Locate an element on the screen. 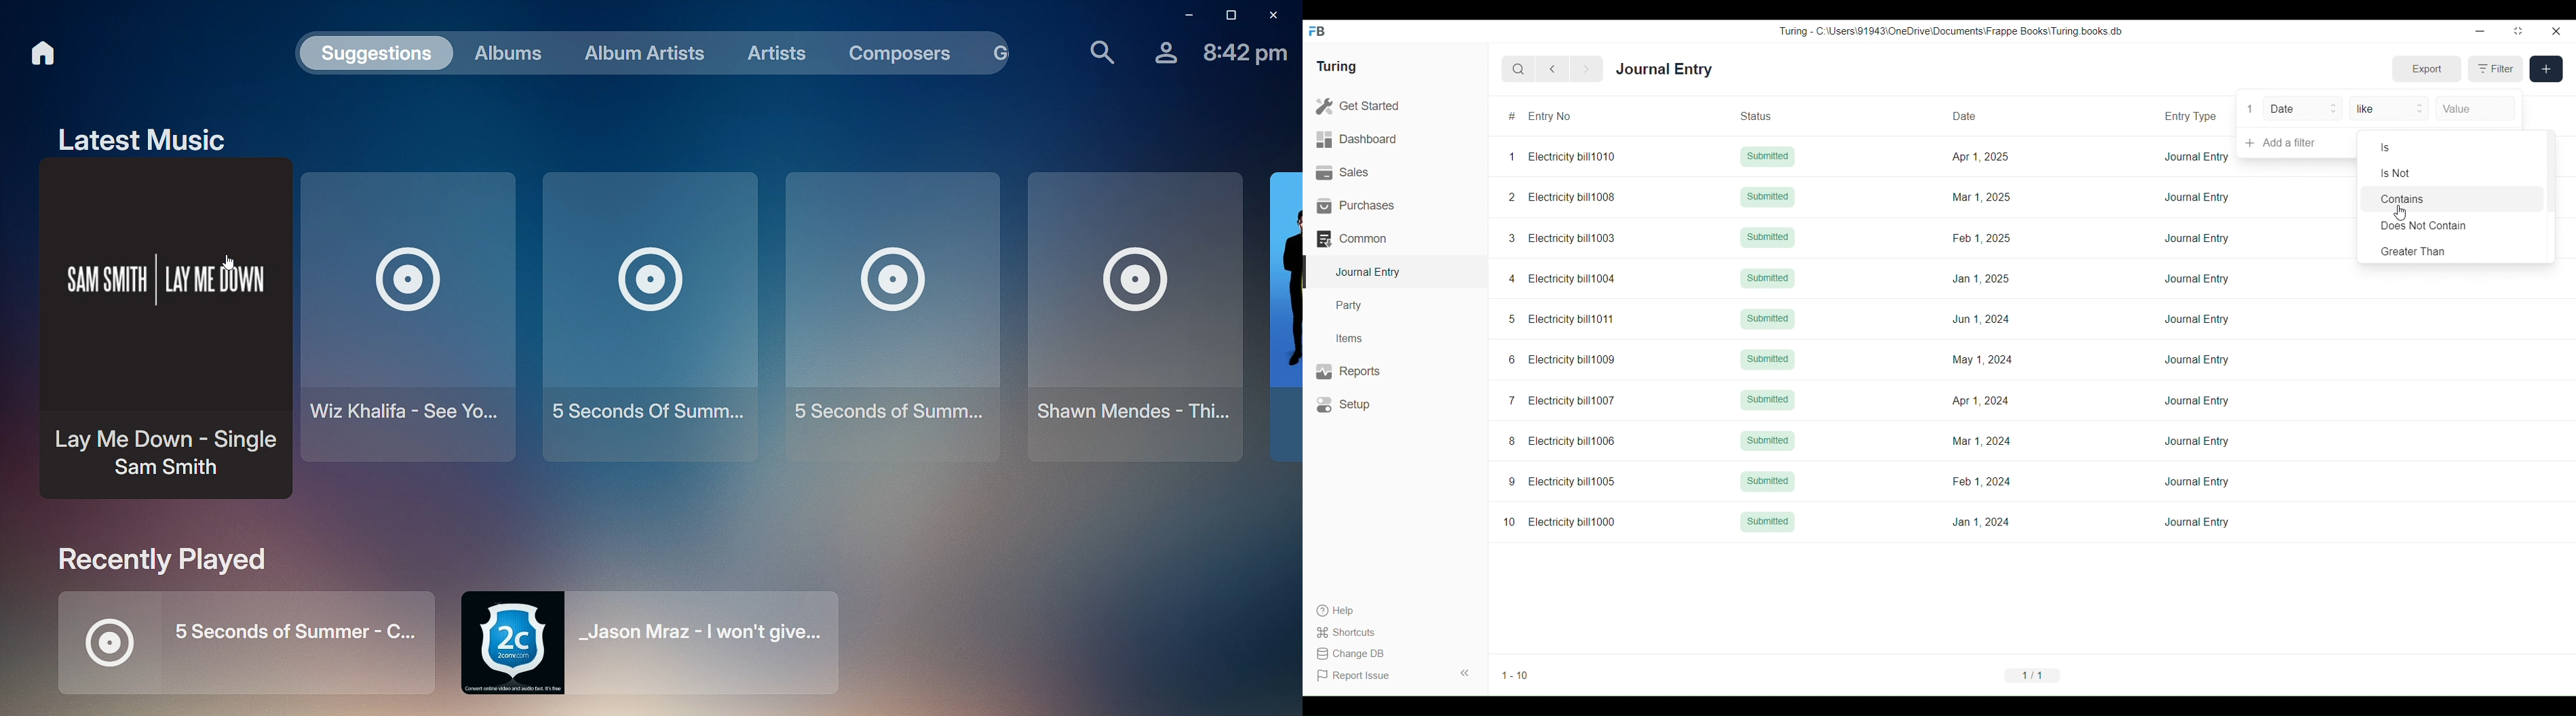  Submitted is located at coordinates (1768, 319).